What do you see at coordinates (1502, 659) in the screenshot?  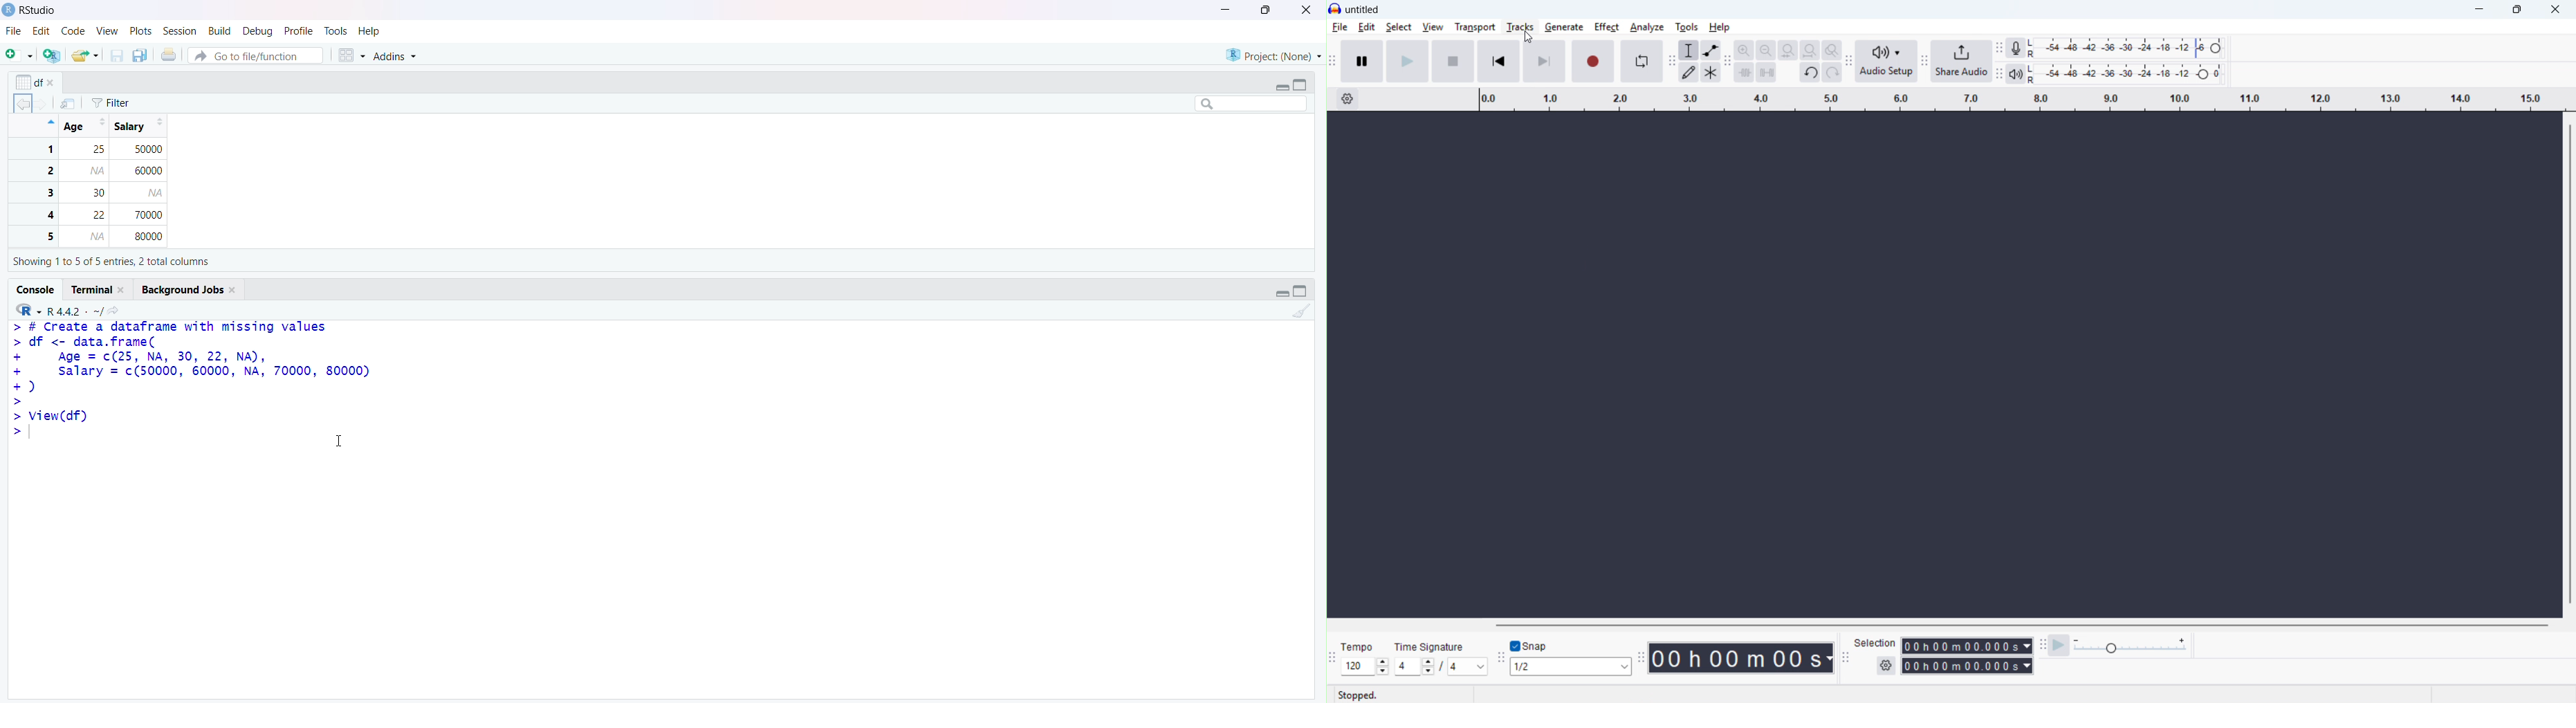 I see `Snapping toolbar` at bounding box center [1502, 659].